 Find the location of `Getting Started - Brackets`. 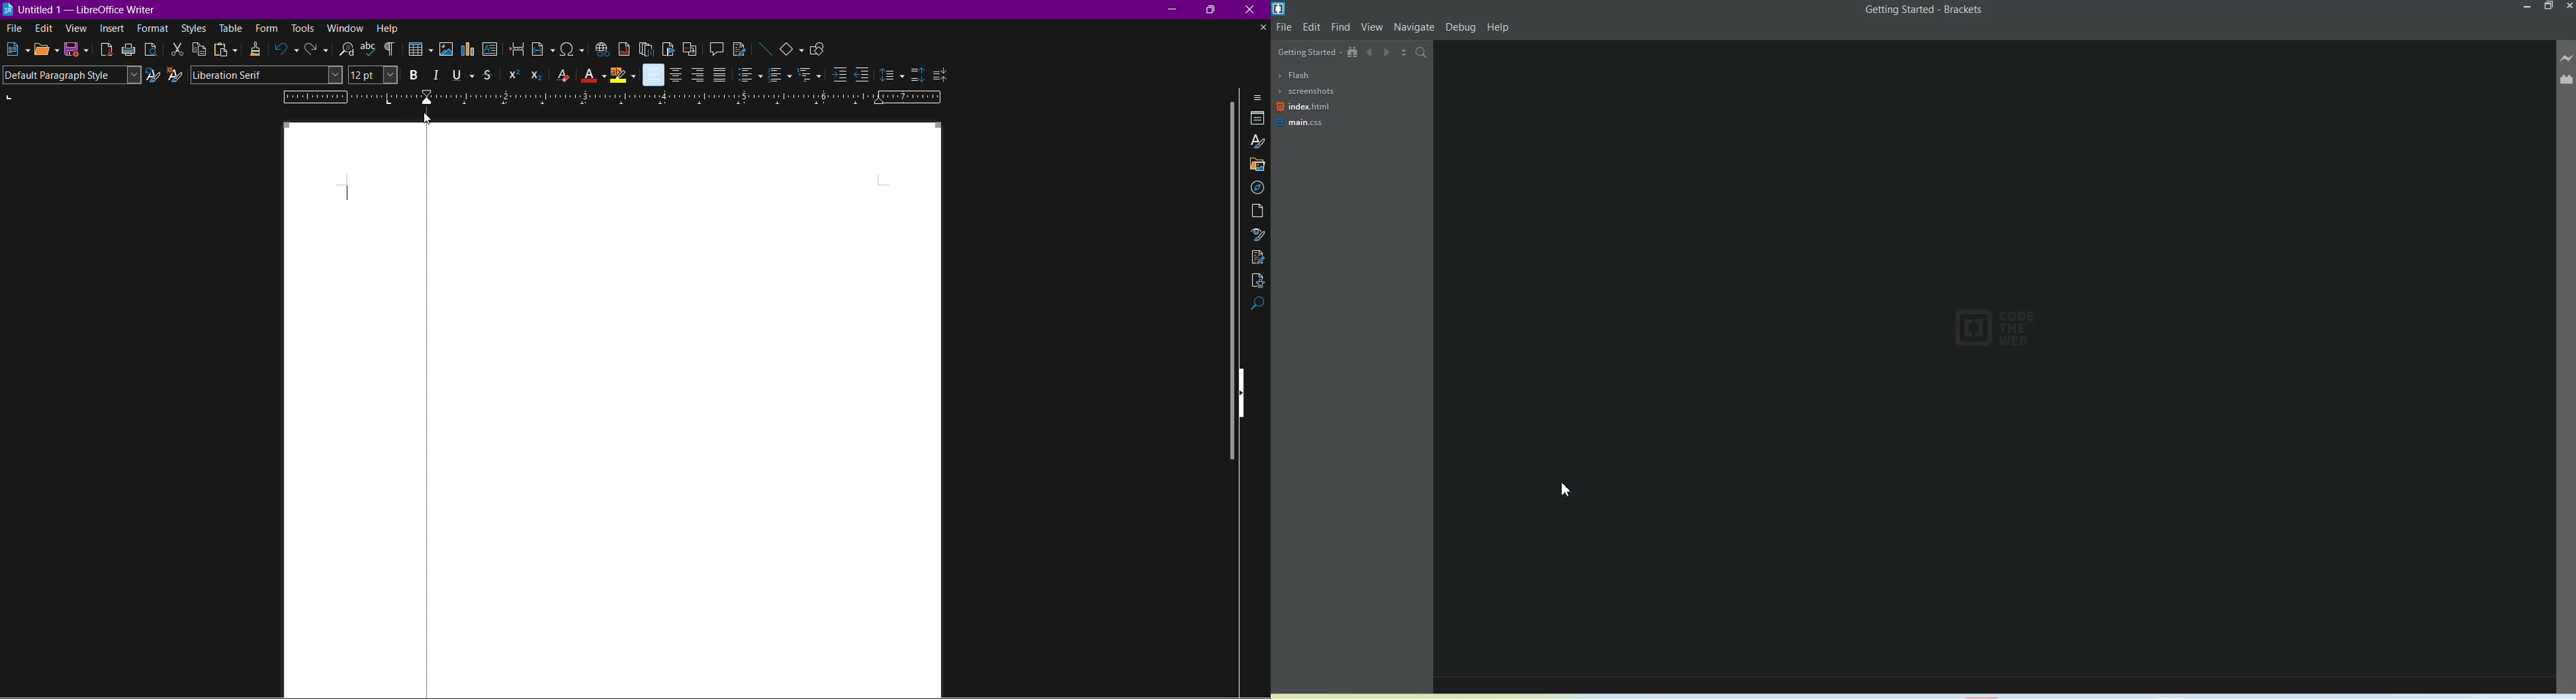

Getting Started - Brackets is located at coordinates (1925, 10).